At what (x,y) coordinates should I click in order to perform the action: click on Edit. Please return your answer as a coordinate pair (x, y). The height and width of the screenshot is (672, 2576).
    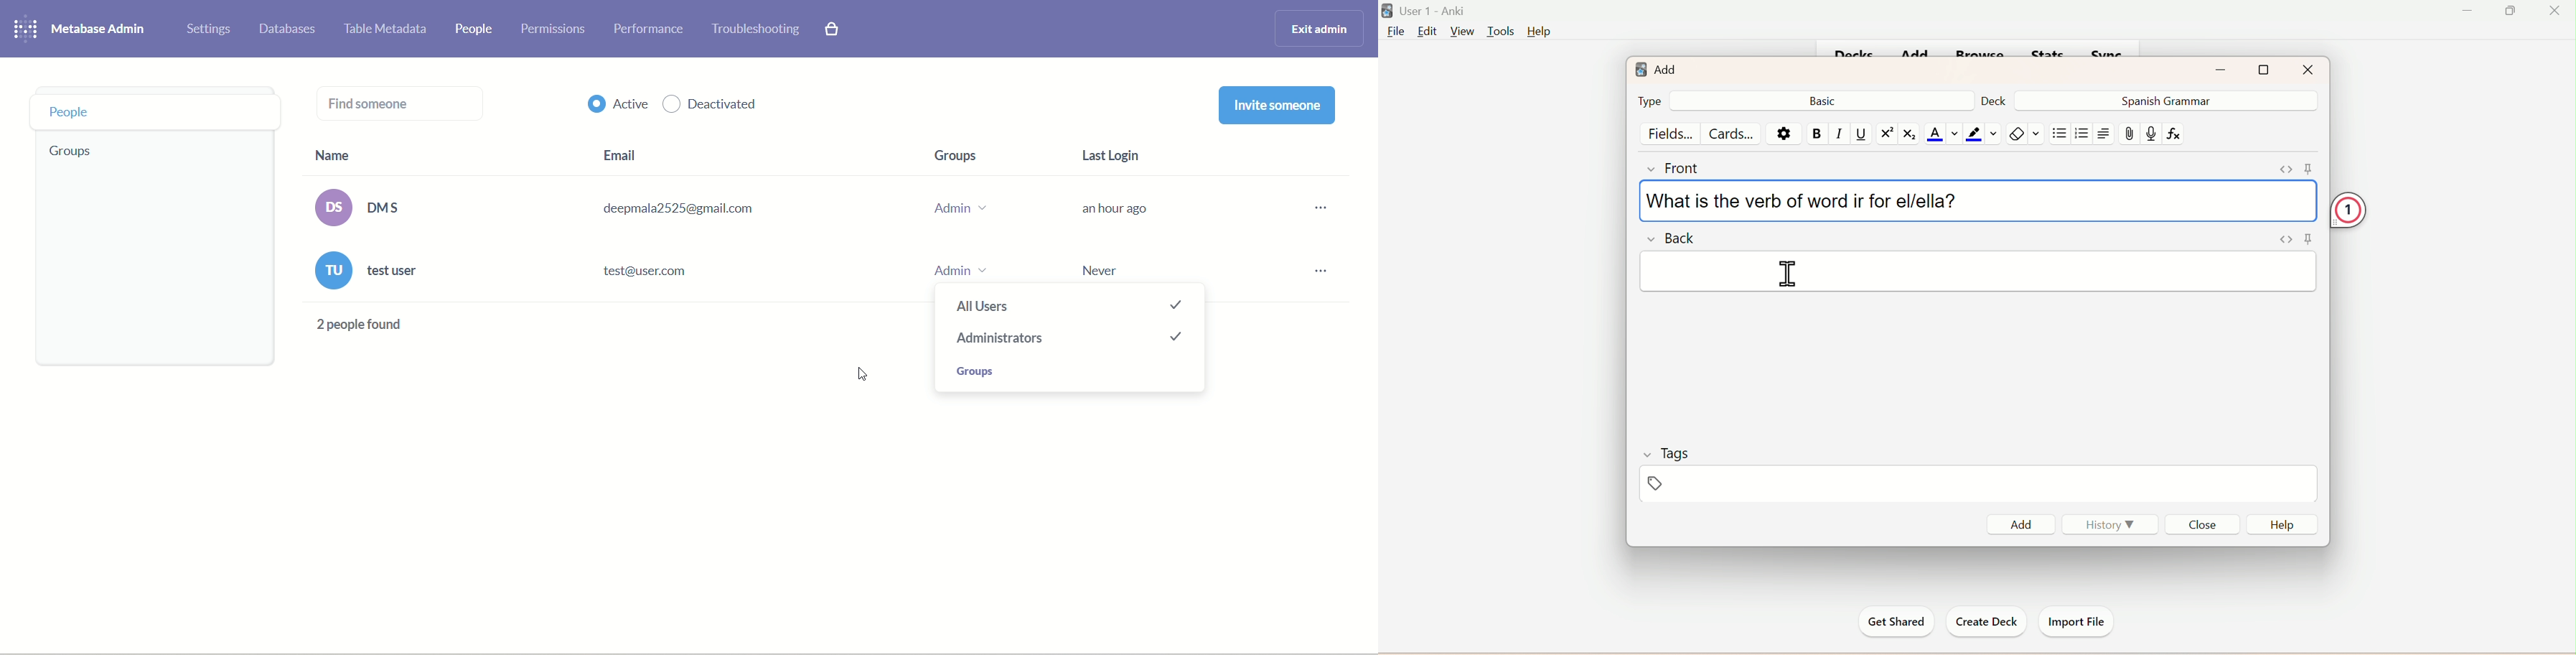
    Looking at the image, I should click on (1426, 32).